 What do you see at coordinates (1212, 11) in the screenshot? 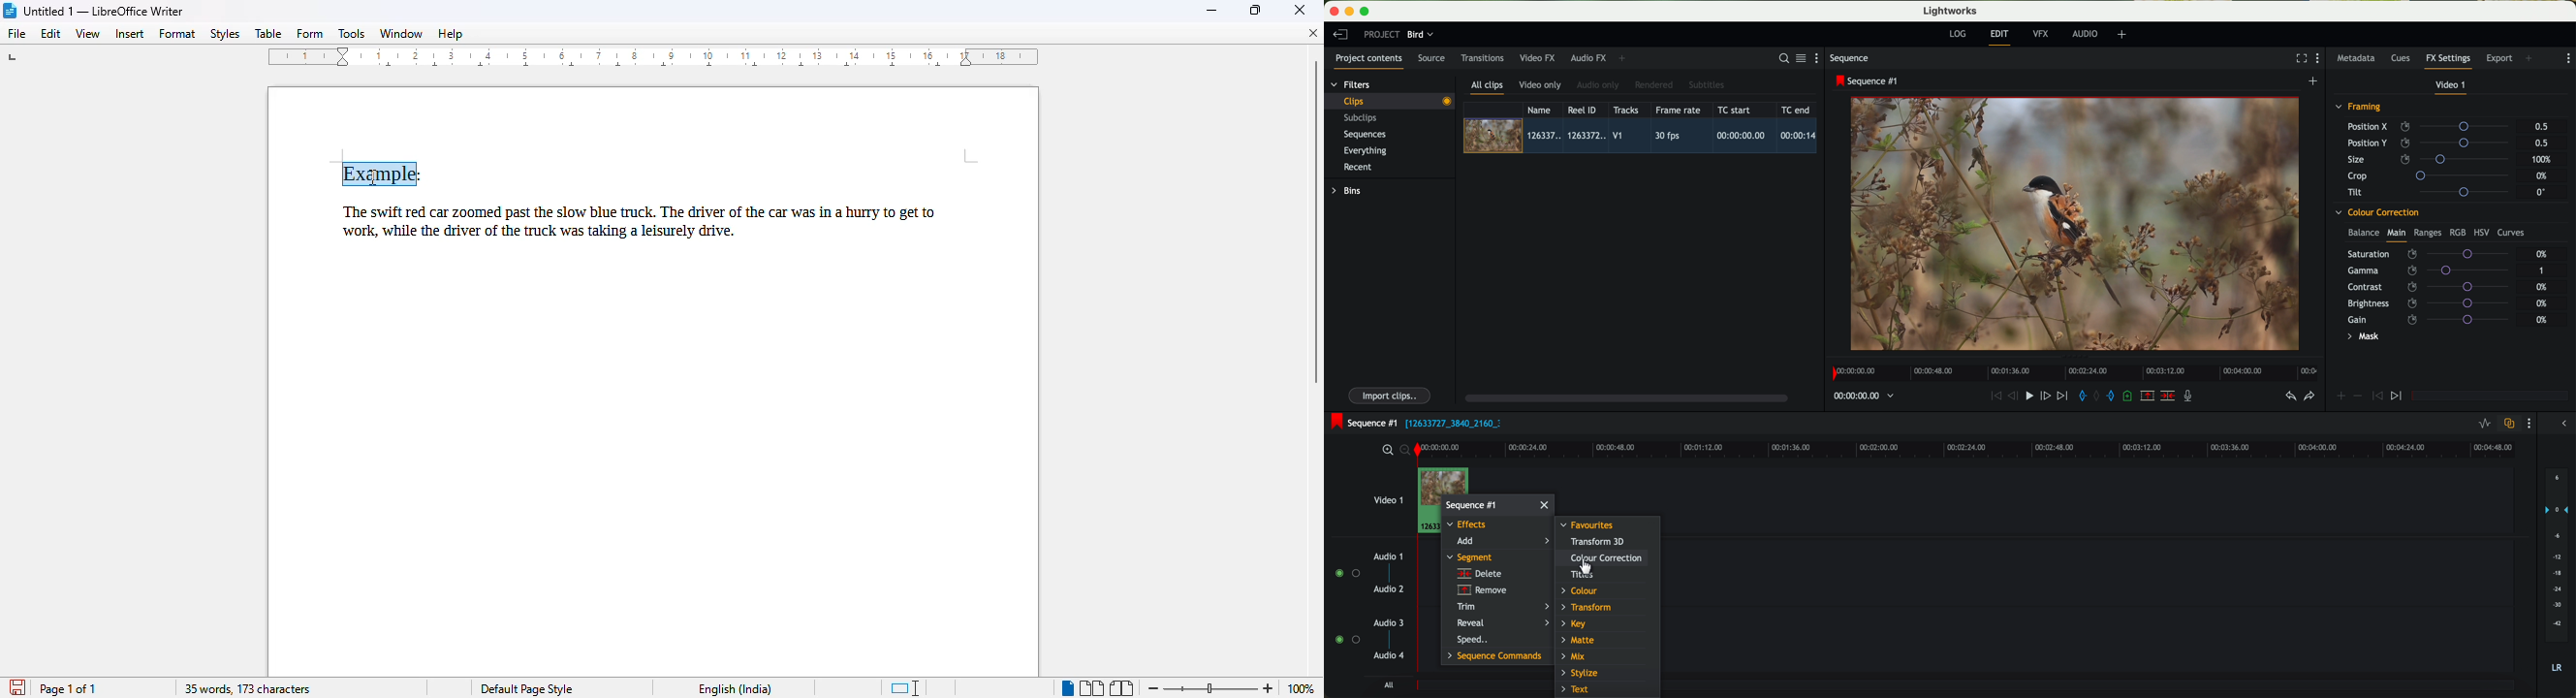
I see `minimize` at bounding box center [1212, 11].